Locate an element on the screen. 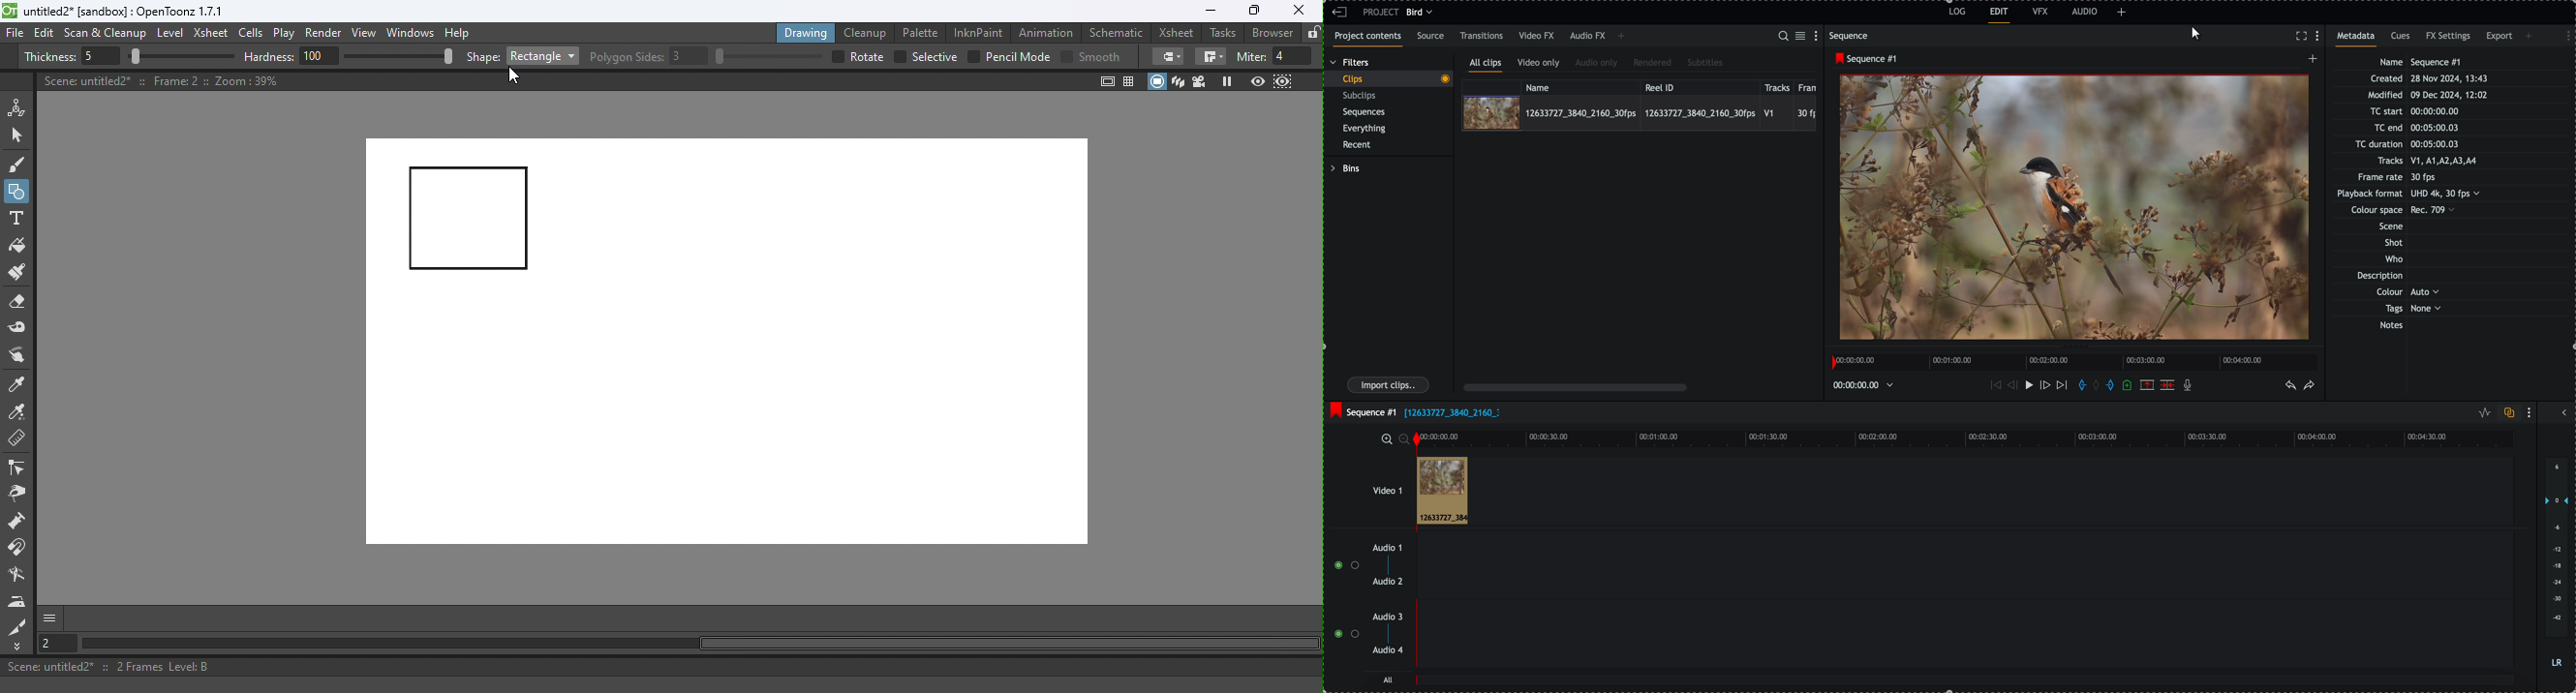 This screenshot has width=2576, height=700. Minimize is located at coordinates (1210, 11).